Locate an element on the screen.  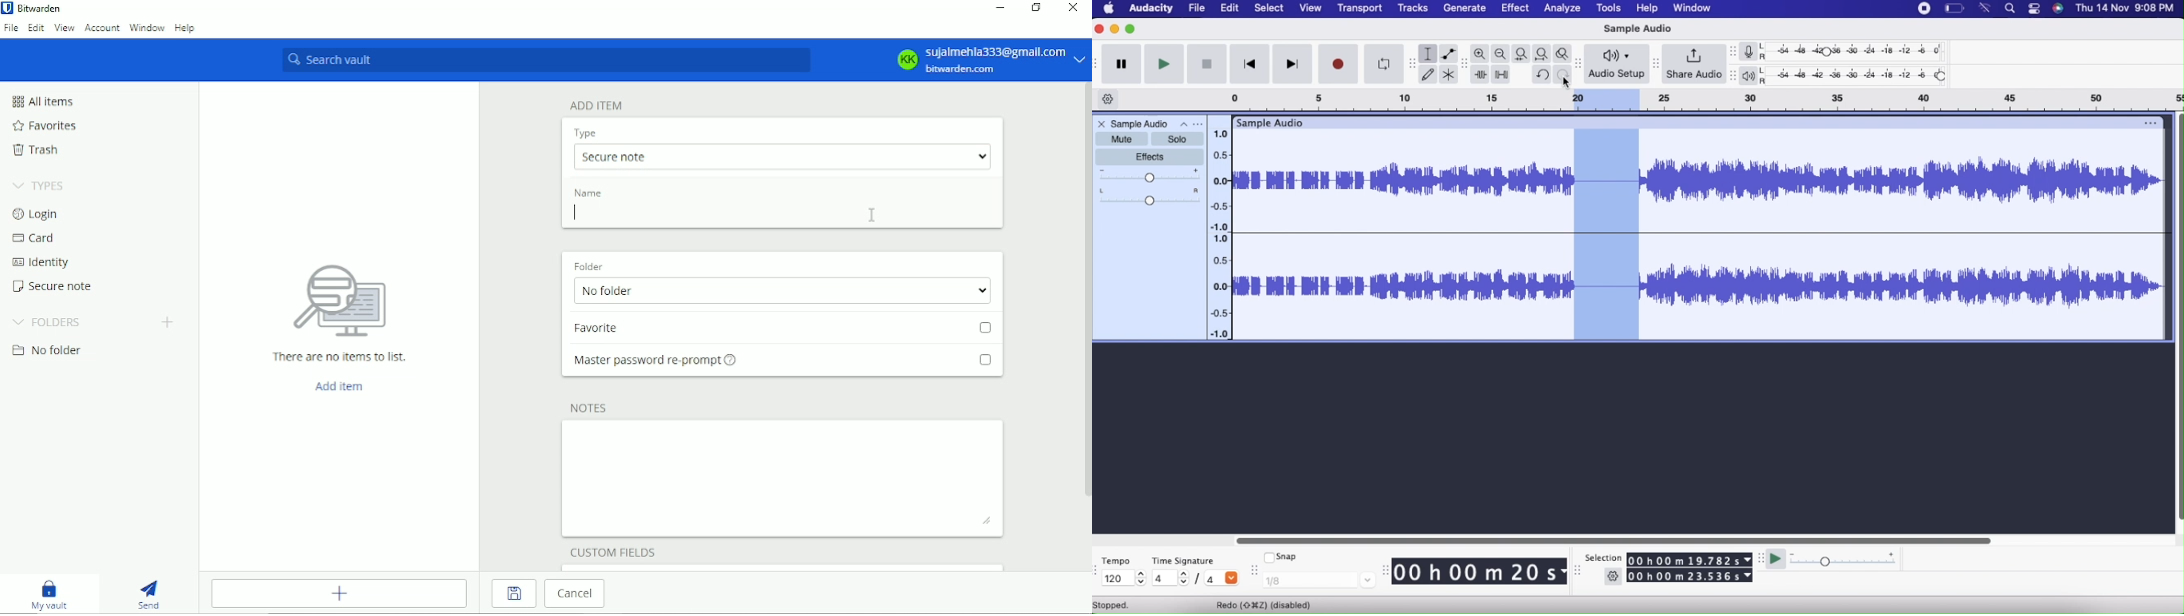
Help is located at coordinates (1650, 8).